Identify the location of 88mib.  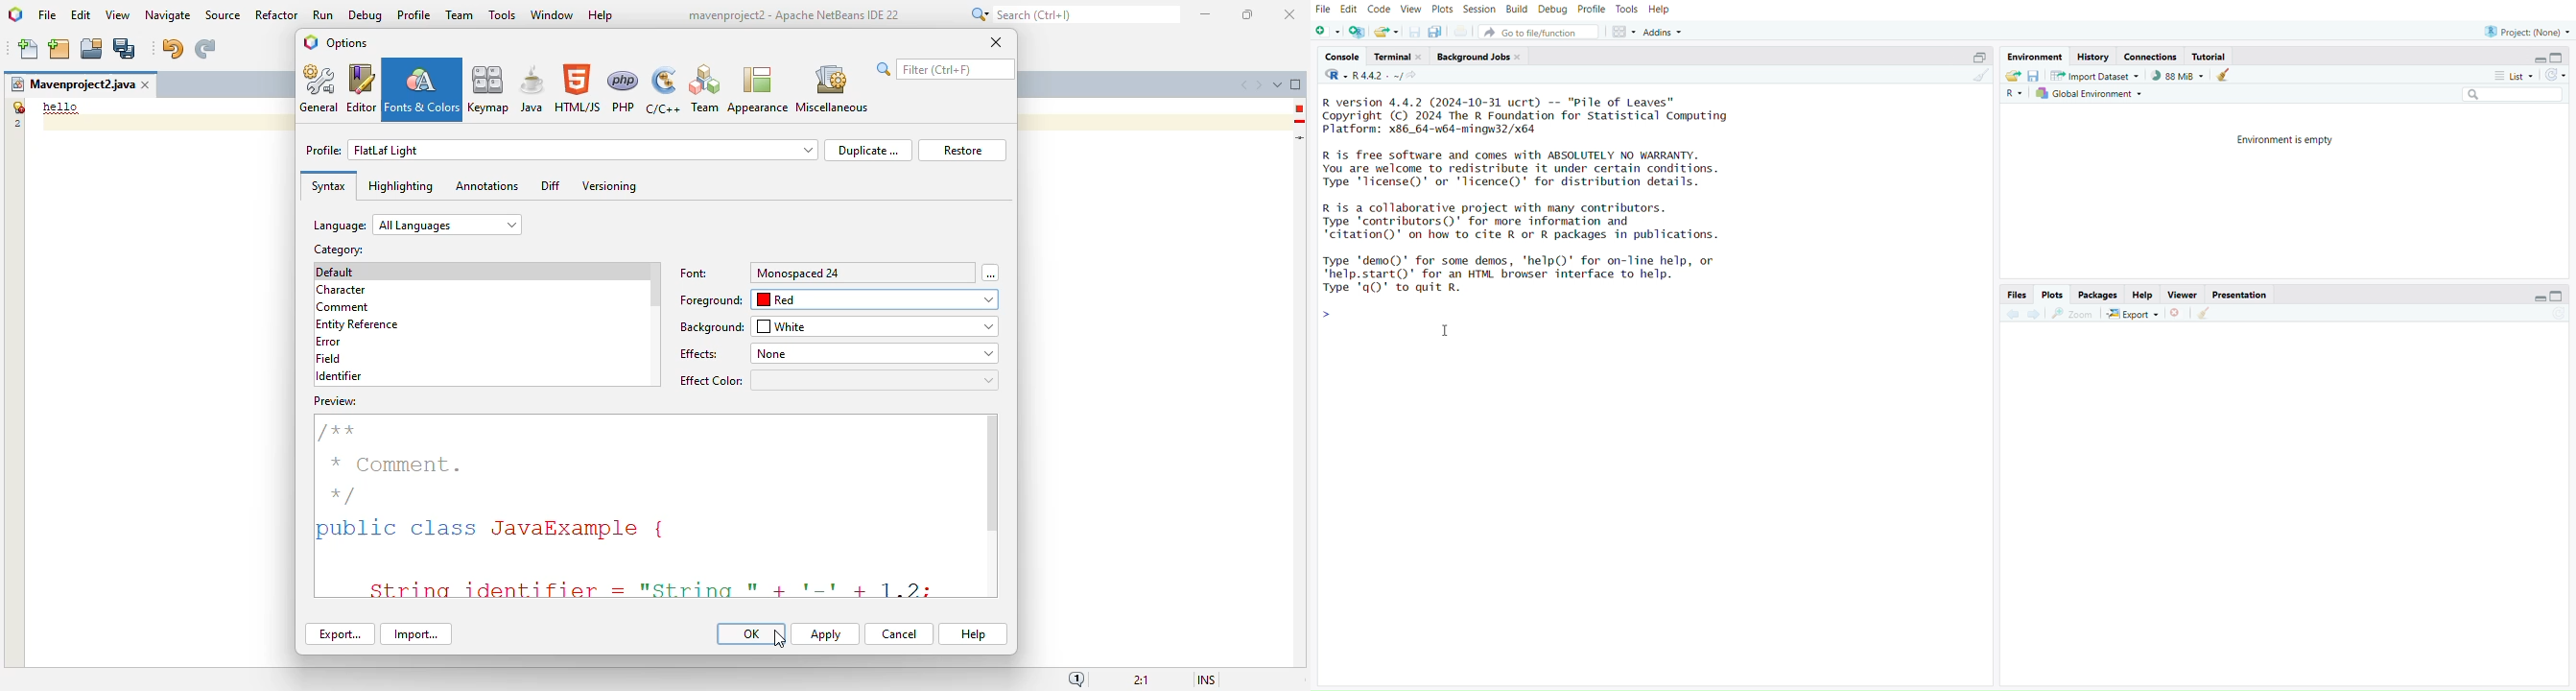
(2178, 76).